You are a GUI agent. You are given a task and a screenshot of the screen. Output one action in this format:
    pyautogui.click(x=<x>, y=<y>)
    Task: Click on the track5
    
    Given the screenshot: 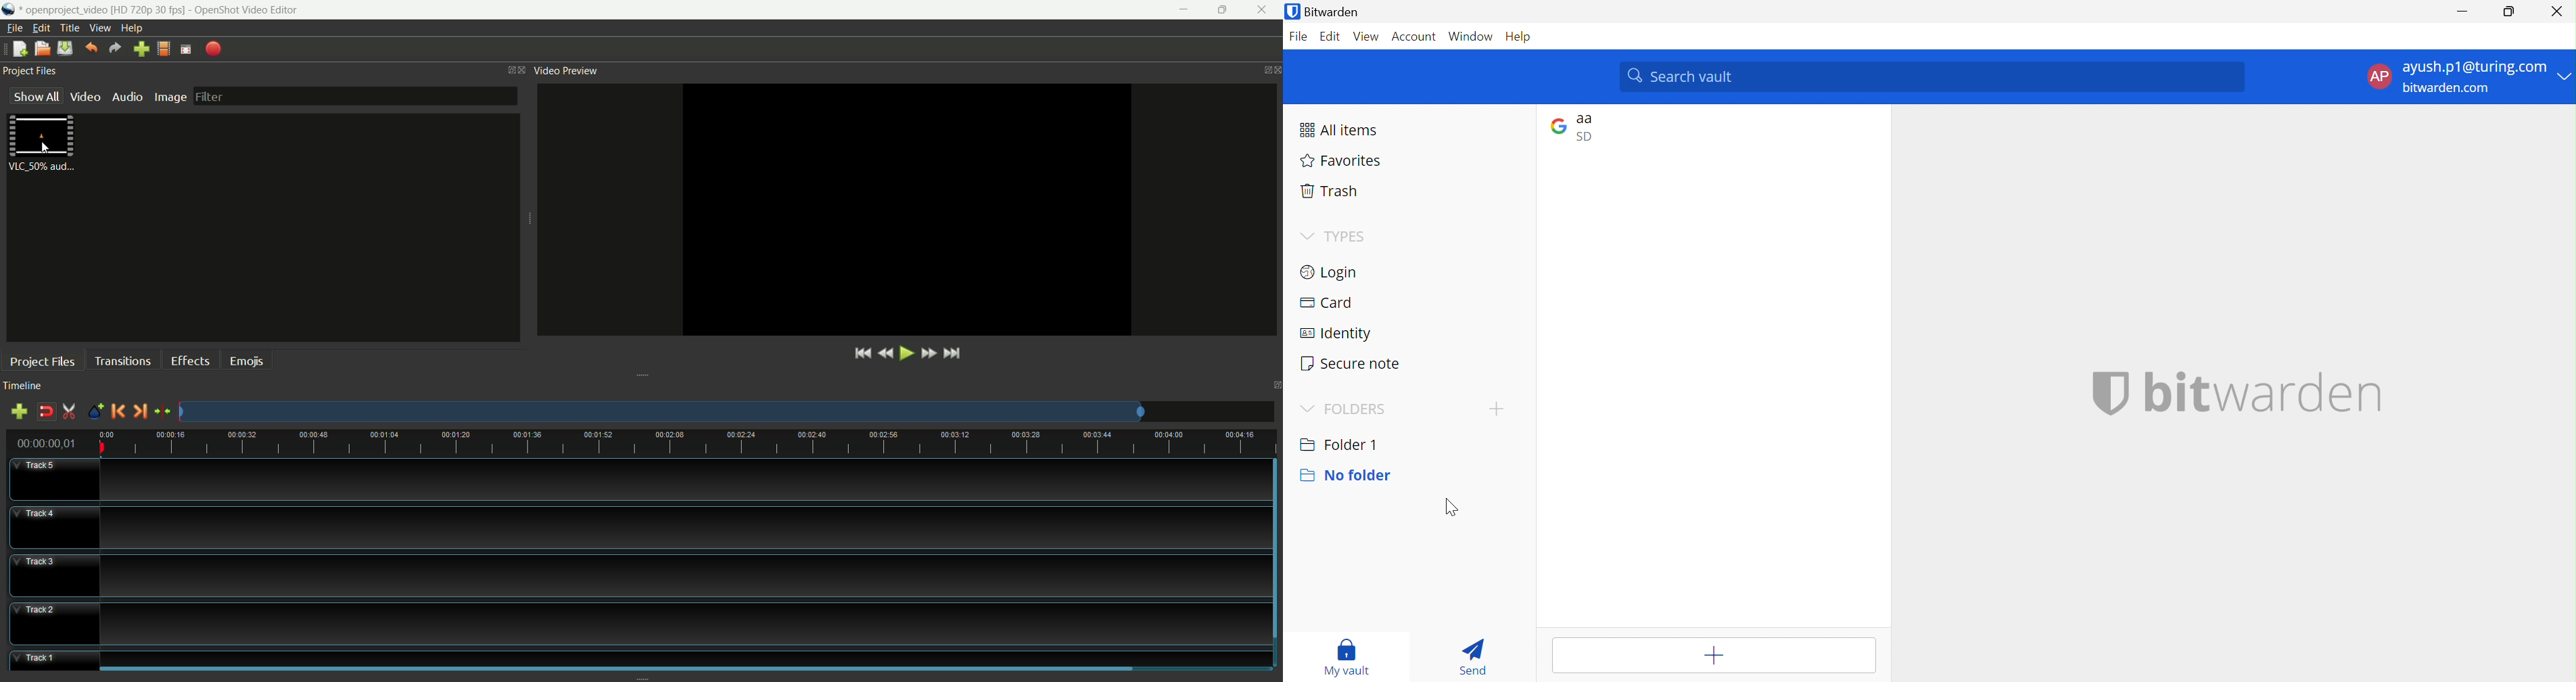 What is the action you would take?
    pyautogui.click(x=640, y=482)
    